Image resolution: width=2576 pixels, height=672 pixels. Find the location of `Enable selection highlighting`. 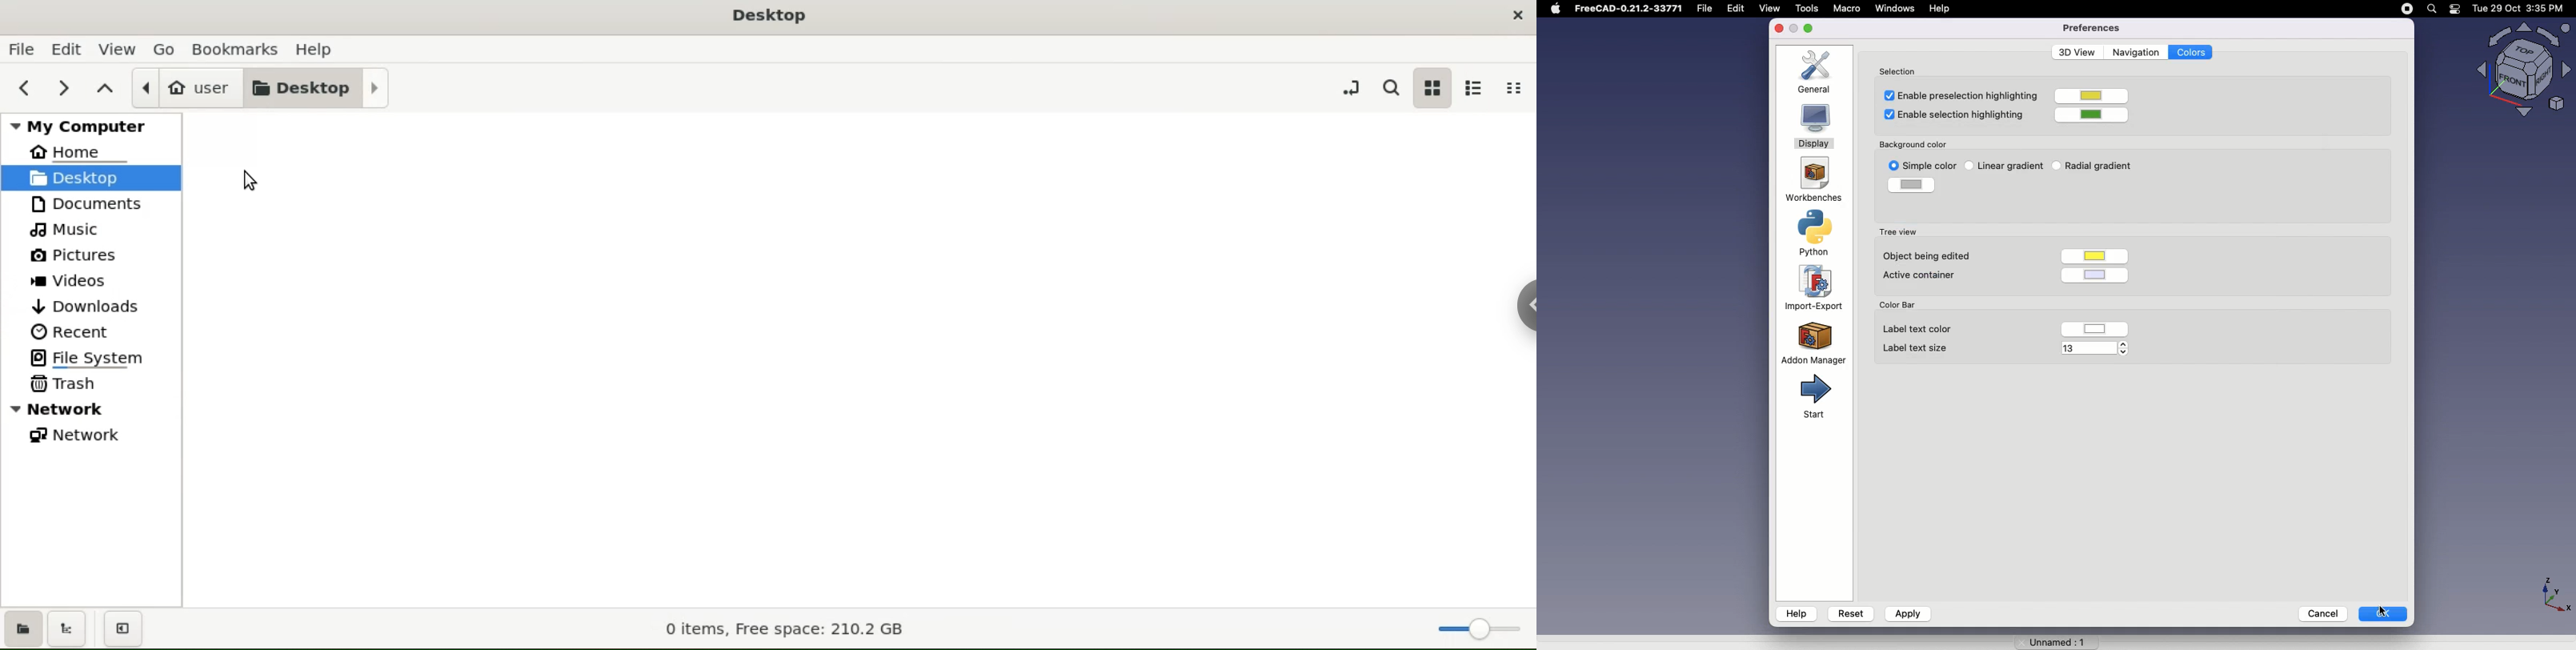

Enable selection highlighting is located at coordinates (1957, 116).